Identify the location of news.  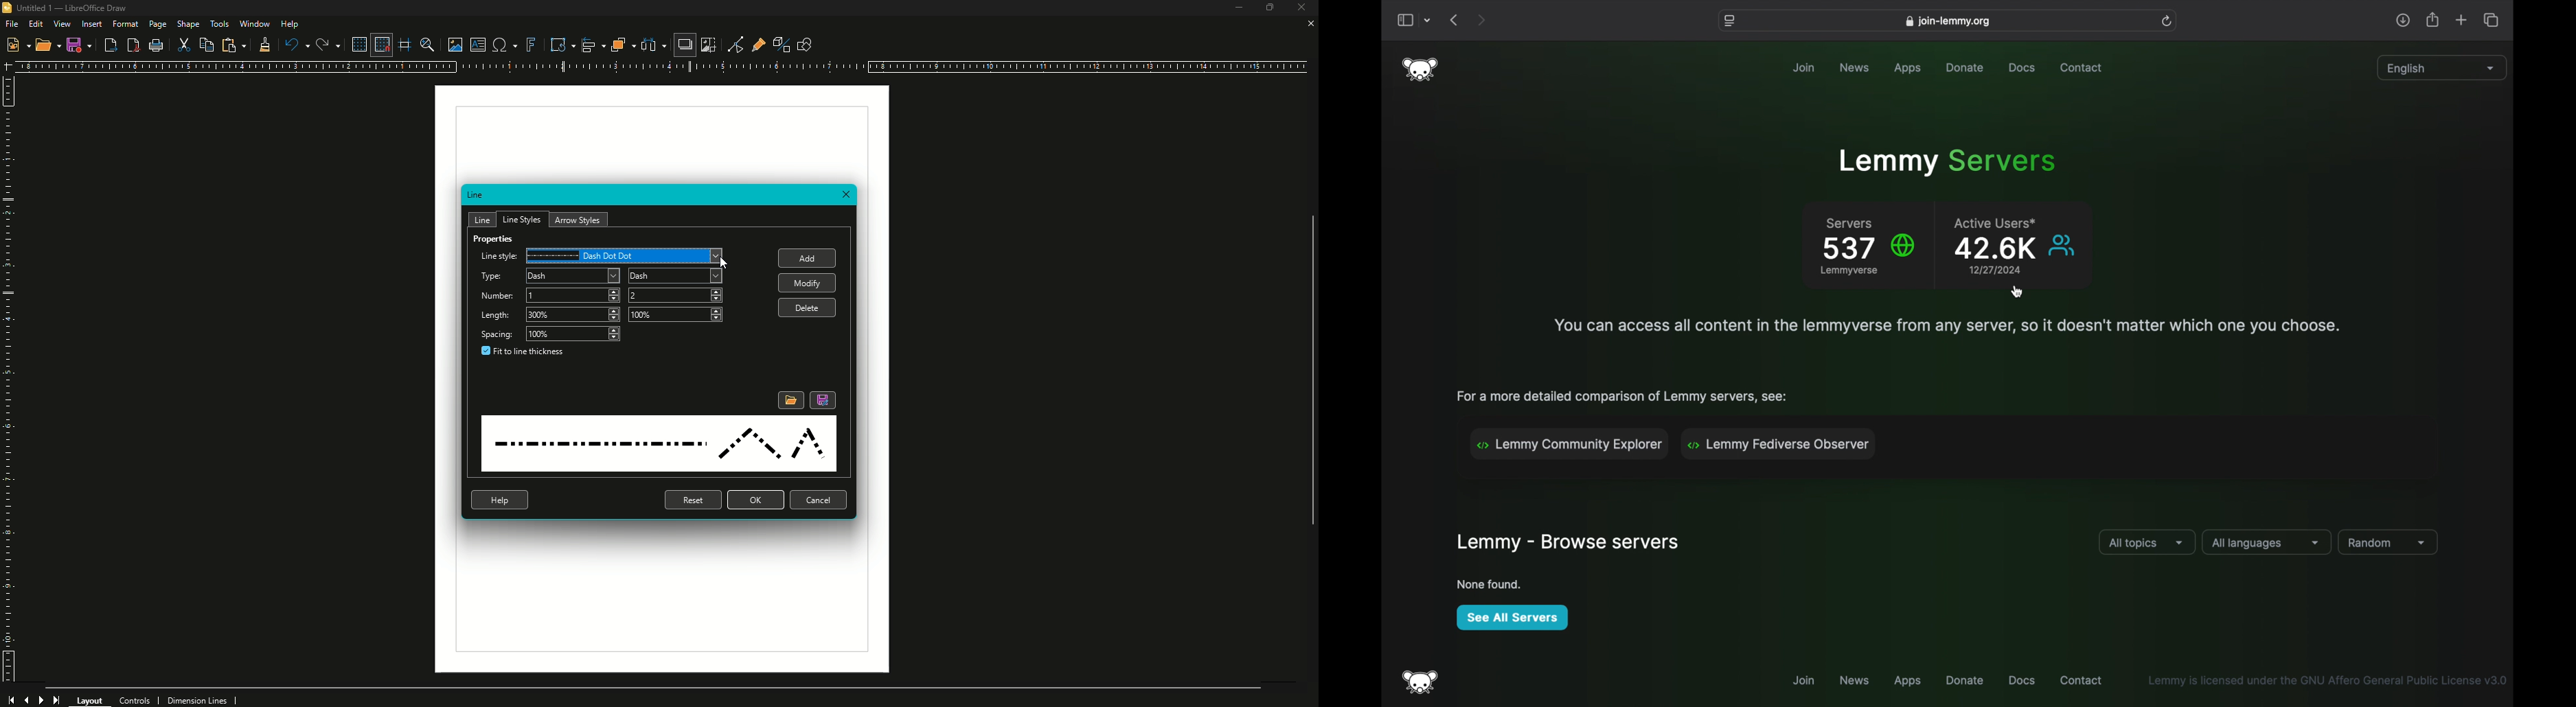
(1856, 68).